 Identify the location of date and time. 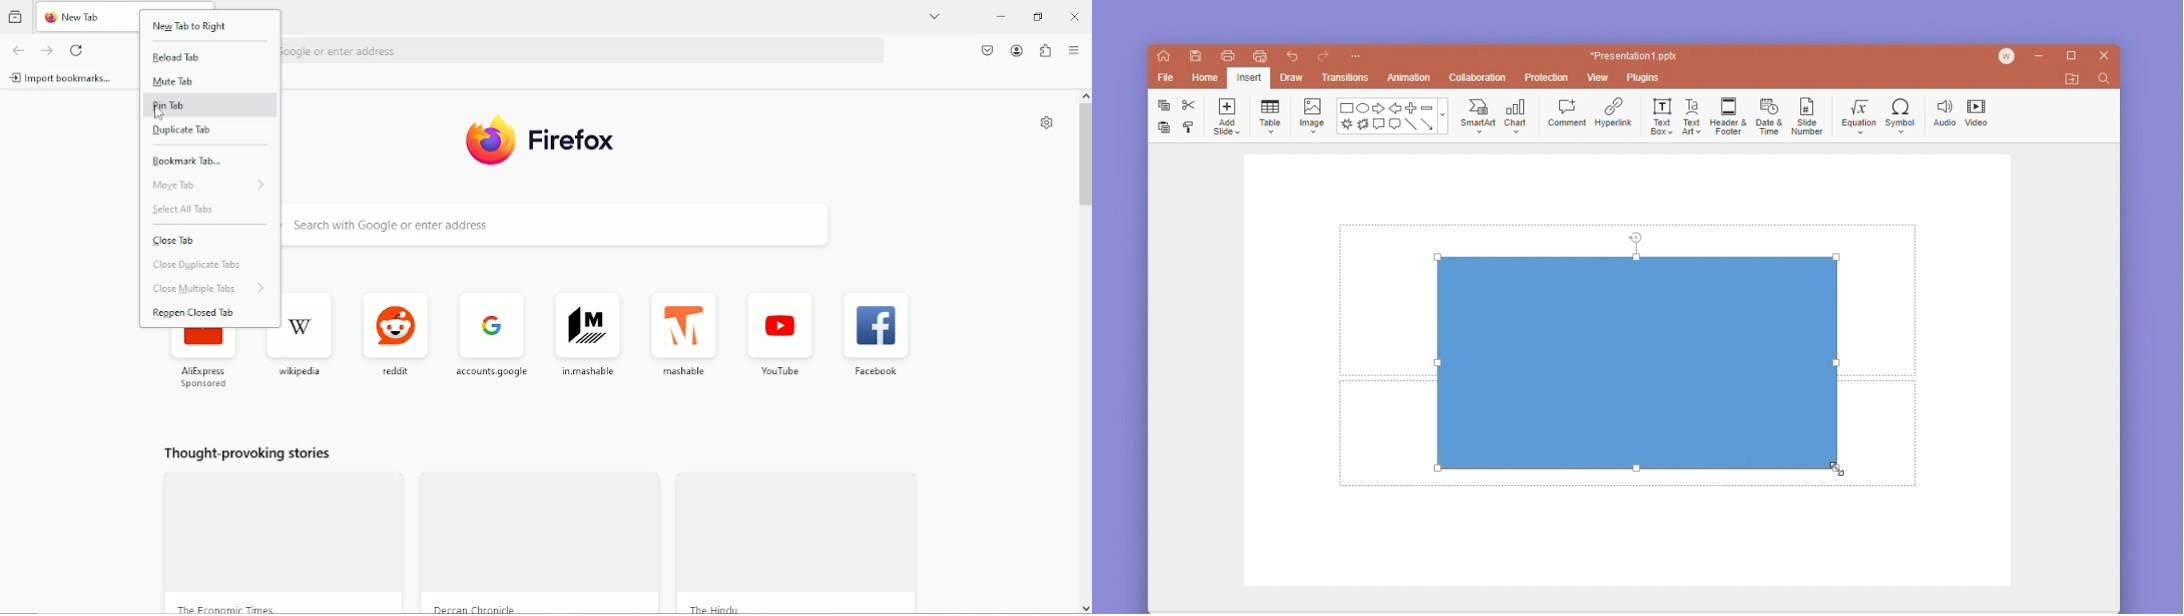
(1767, 114).